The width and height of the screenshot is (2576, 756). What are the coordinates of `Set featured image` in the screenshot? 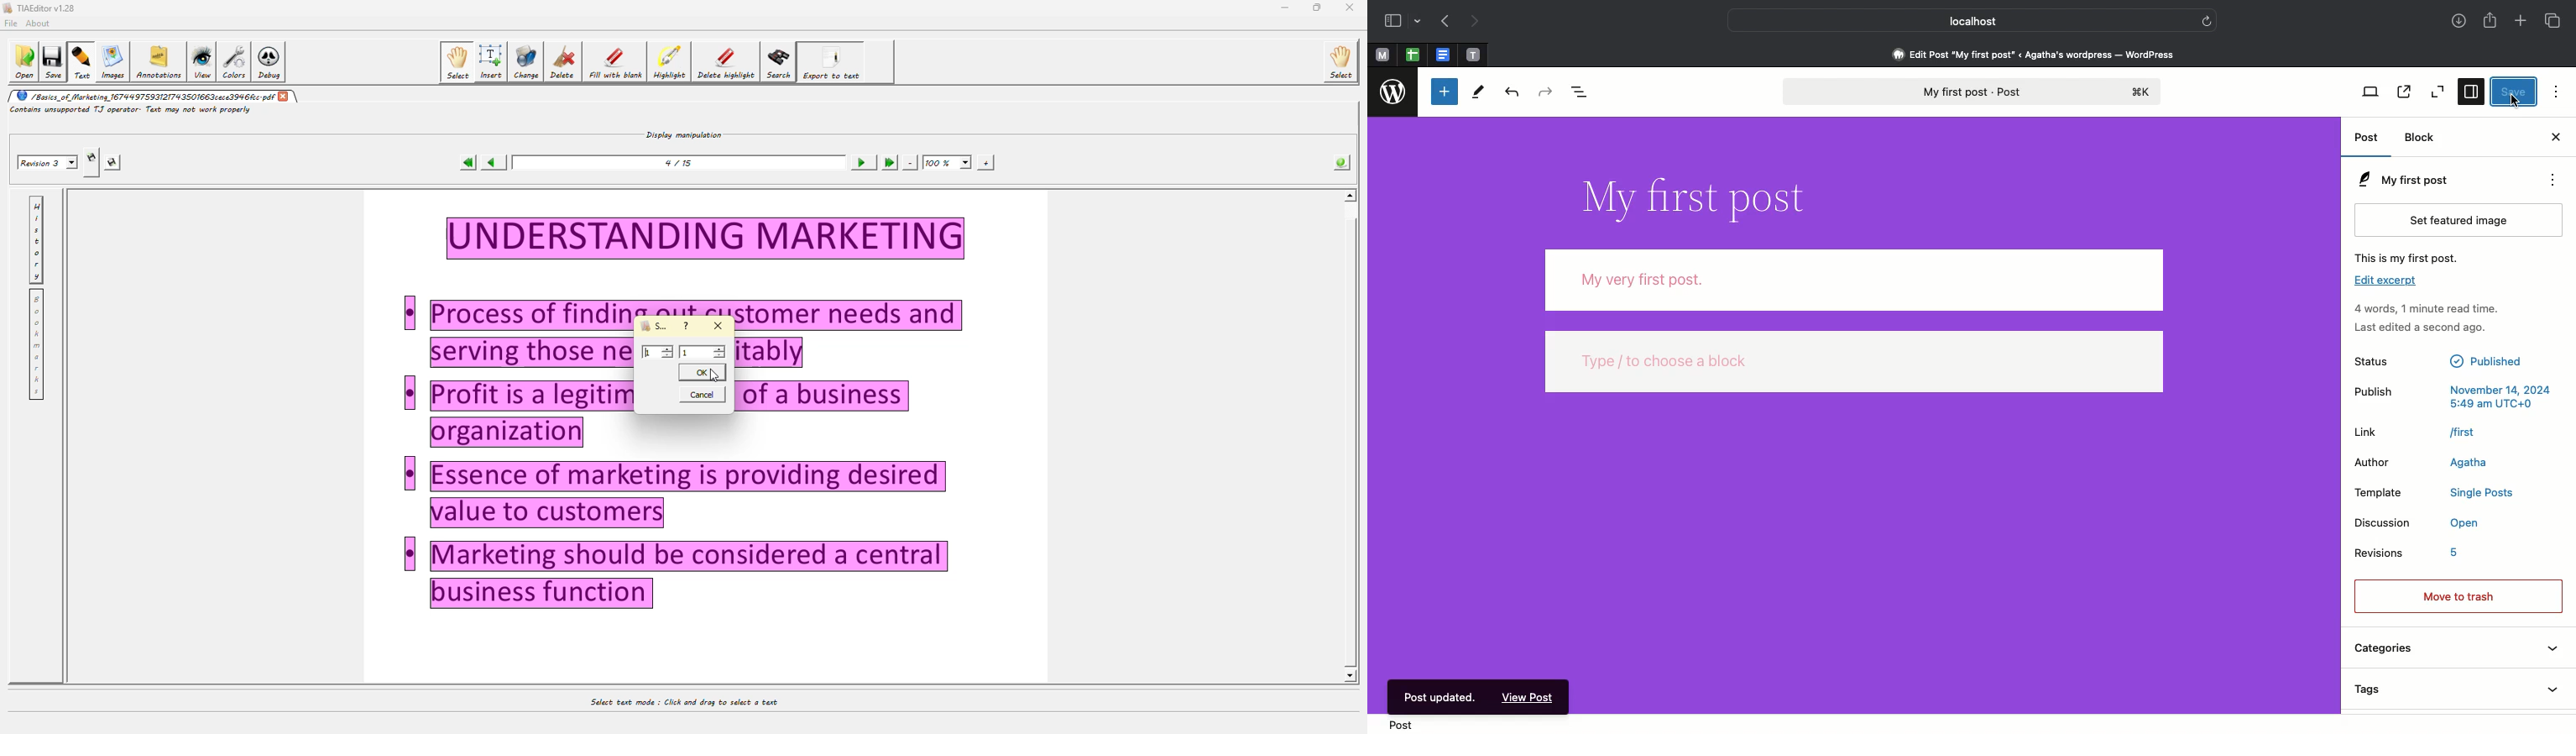 It's located at (2462, 219).